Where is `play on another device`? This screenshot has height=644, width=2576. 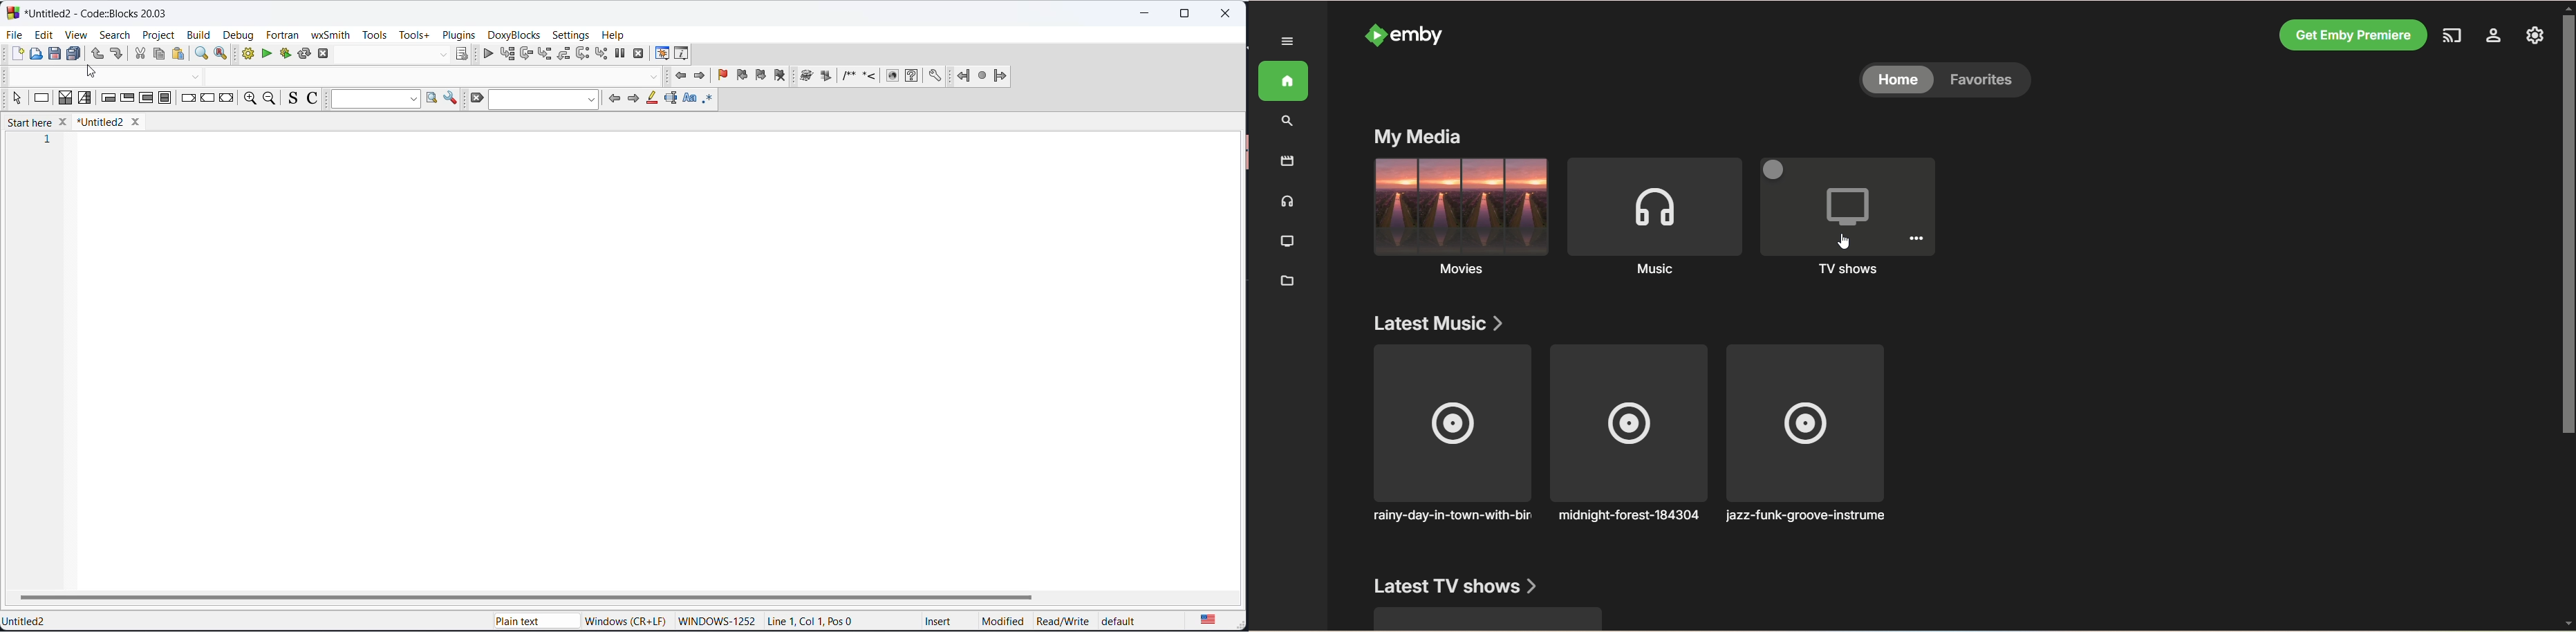
play on another device is located at coordinates (2457, 37).